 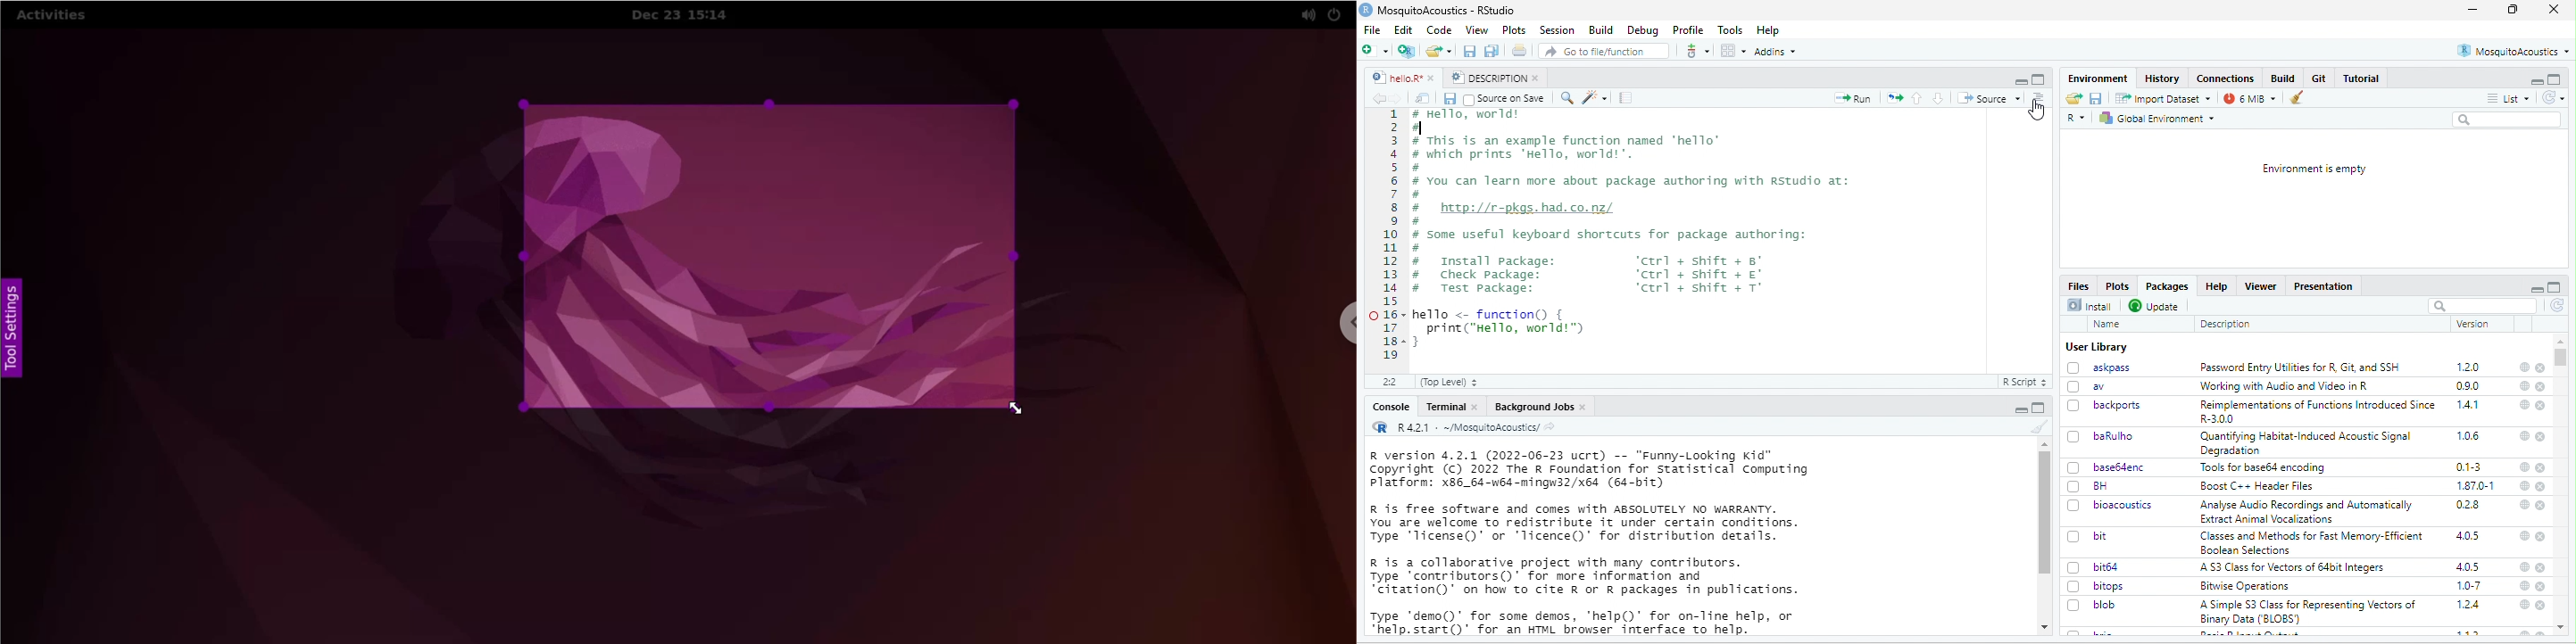 What do you see at coordinates (1375, 98) in the screenshot?
I see `backward` at bounding box center [1375, 98].